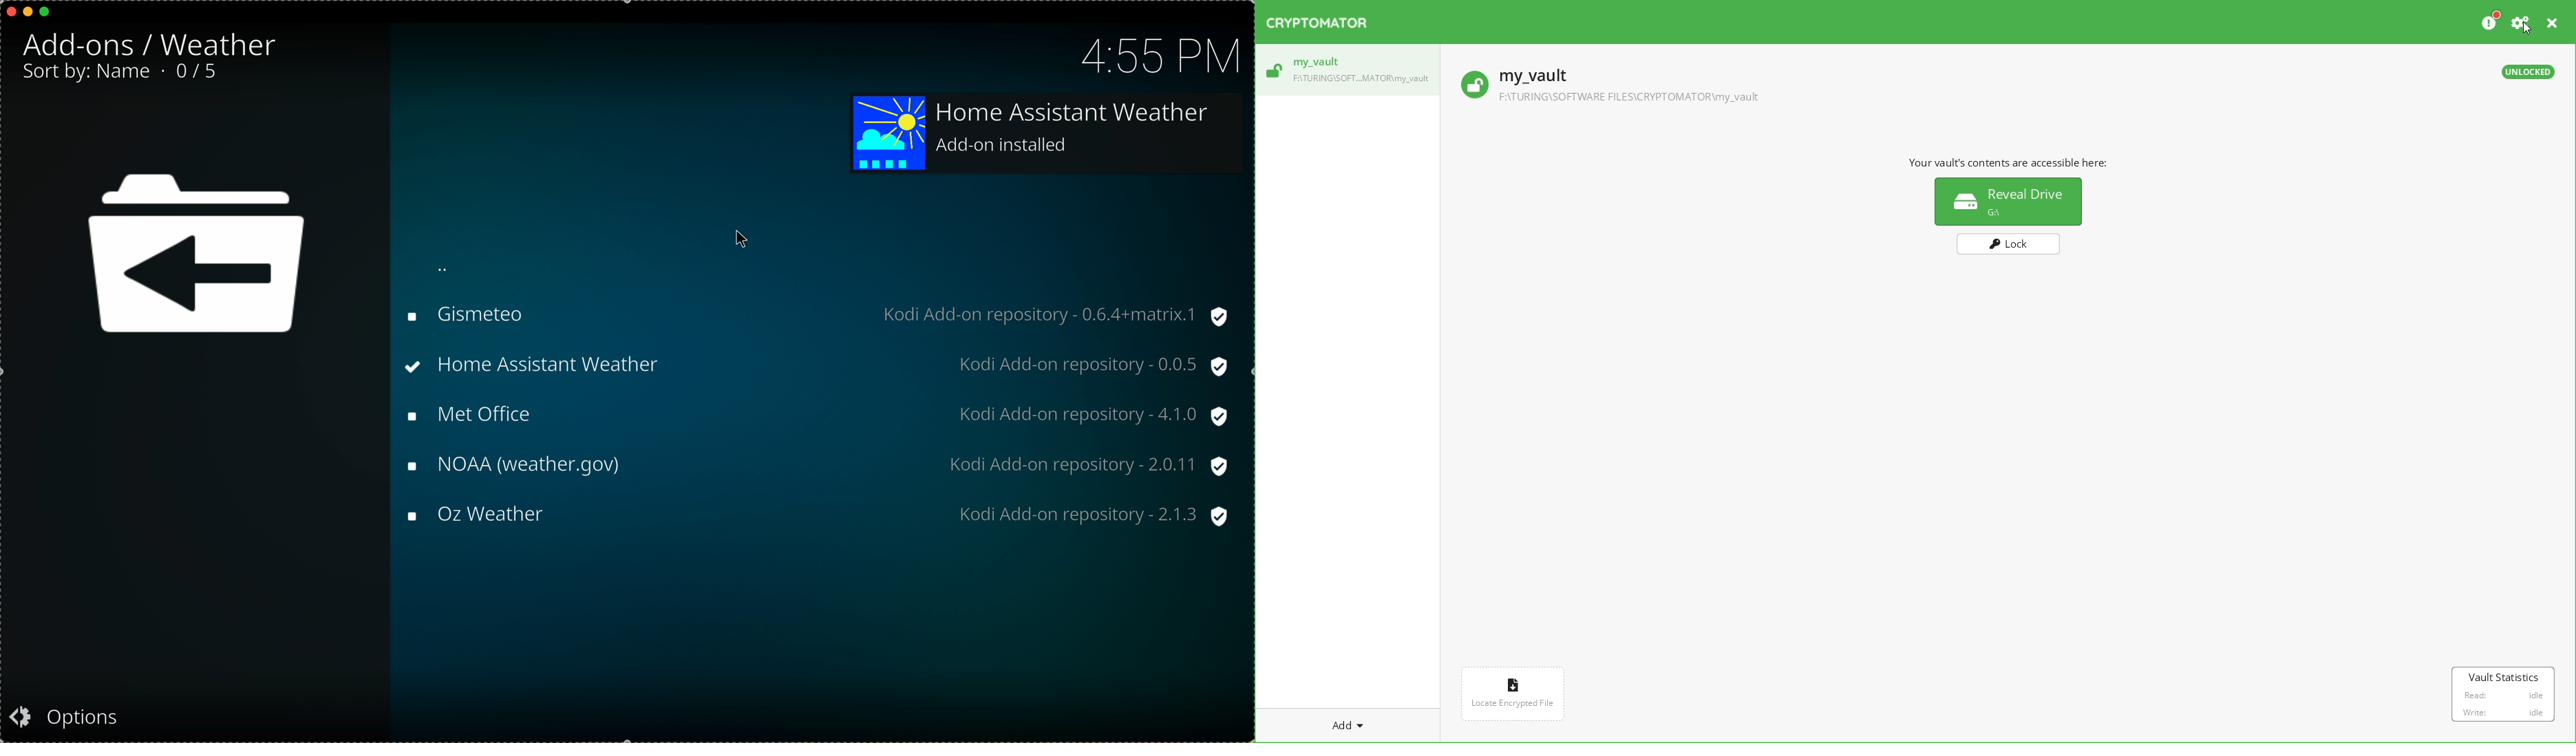 Image resolution: width=2576 pixels, height=756 pixels. I want to click on add-on installed, so click(1049, 132).